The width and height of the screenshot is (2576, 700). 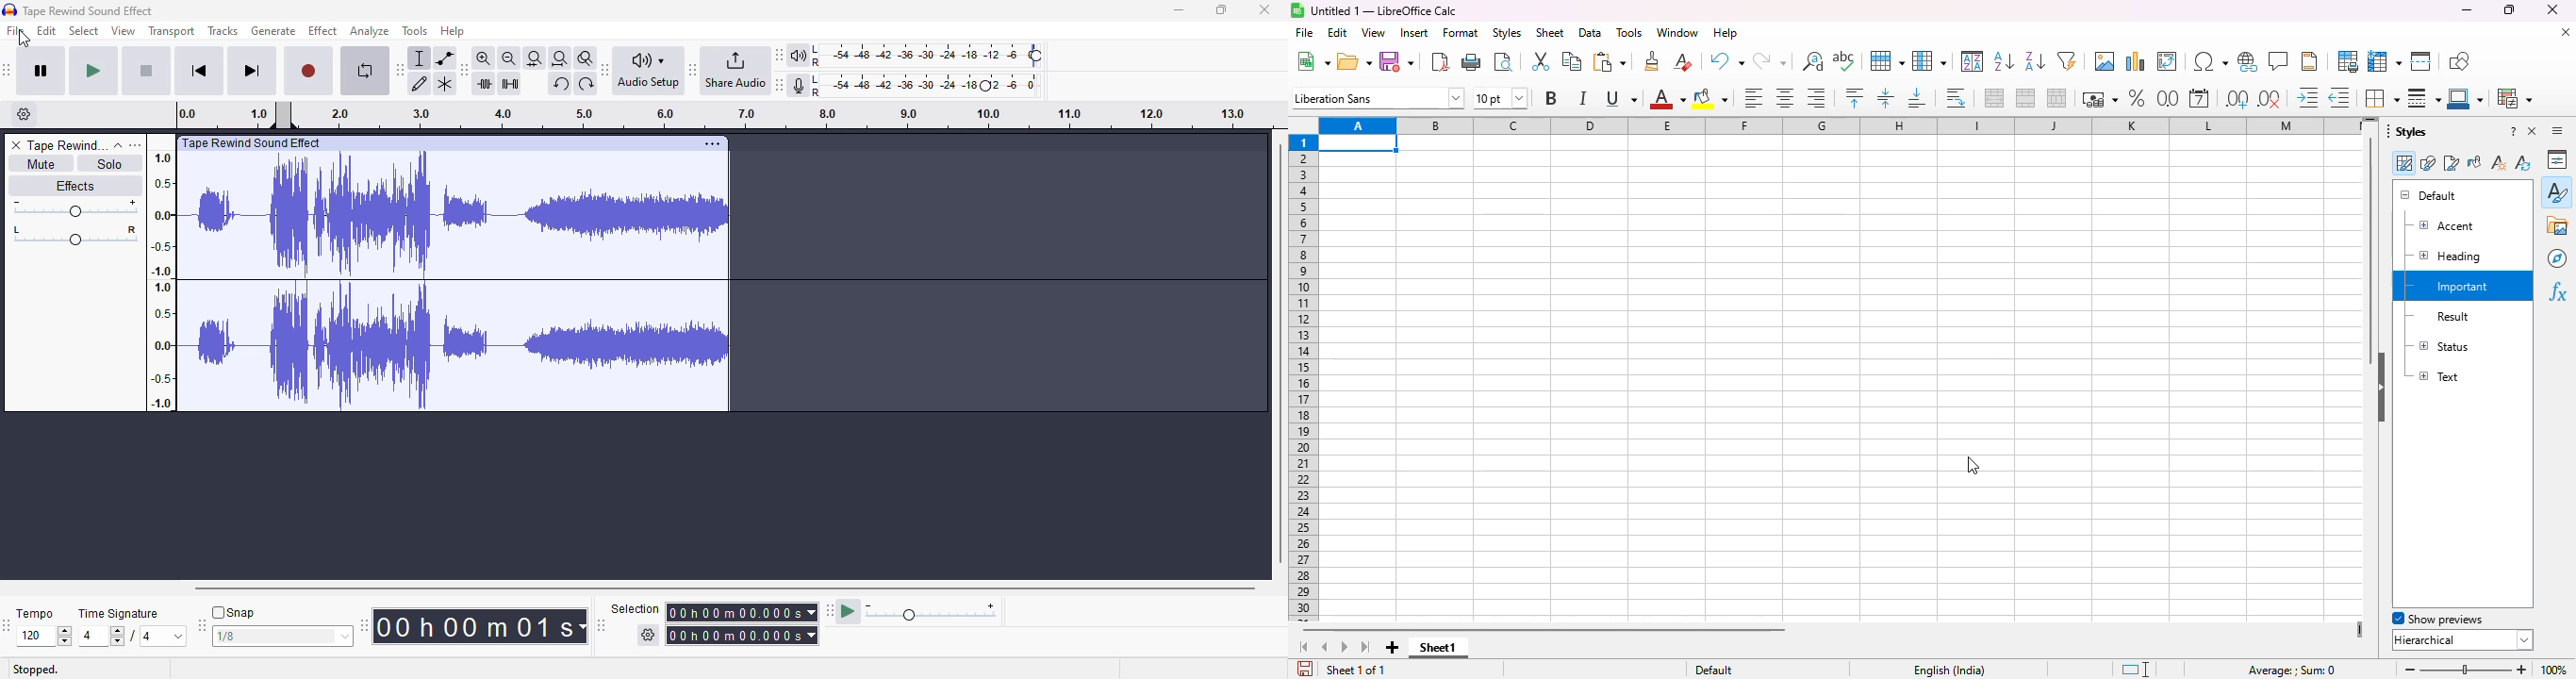 I want to click on accent, so click(x=2441, y=226).